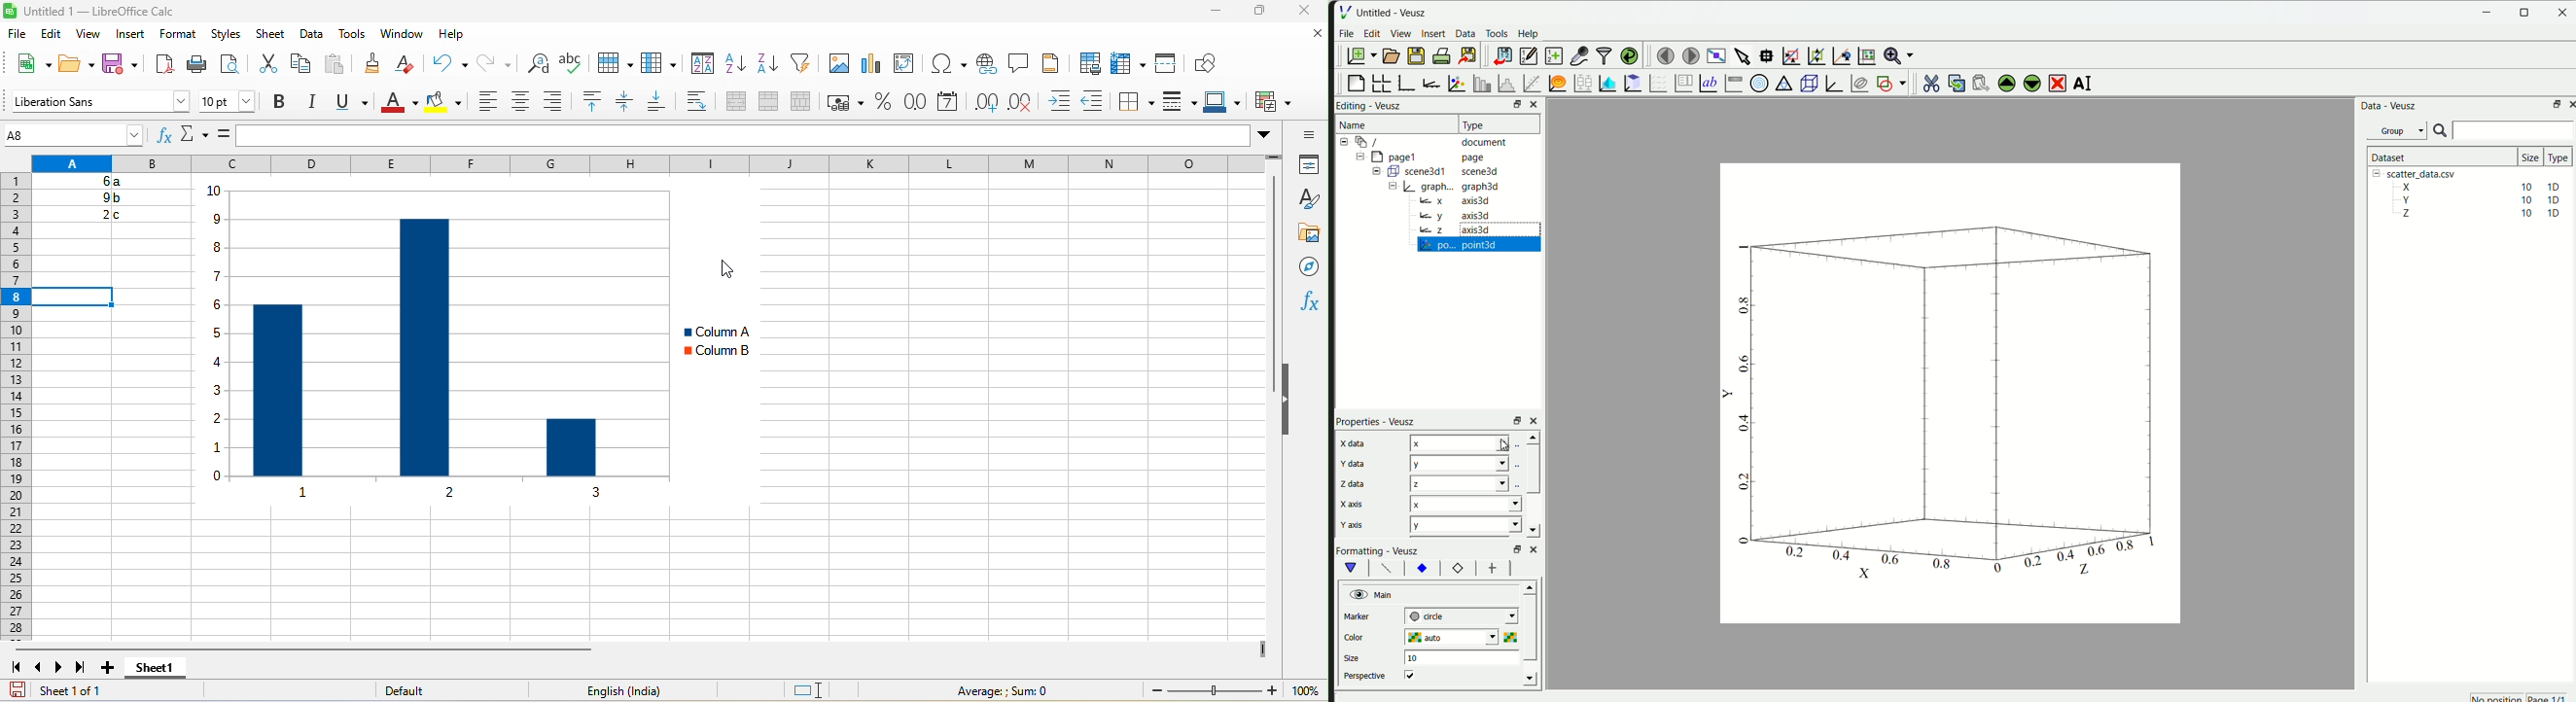 The width and height of the screenshot is (2576, 728). Describe the element at coordinates (16, 669) in the screenshot. I see `first sheet` at that location.